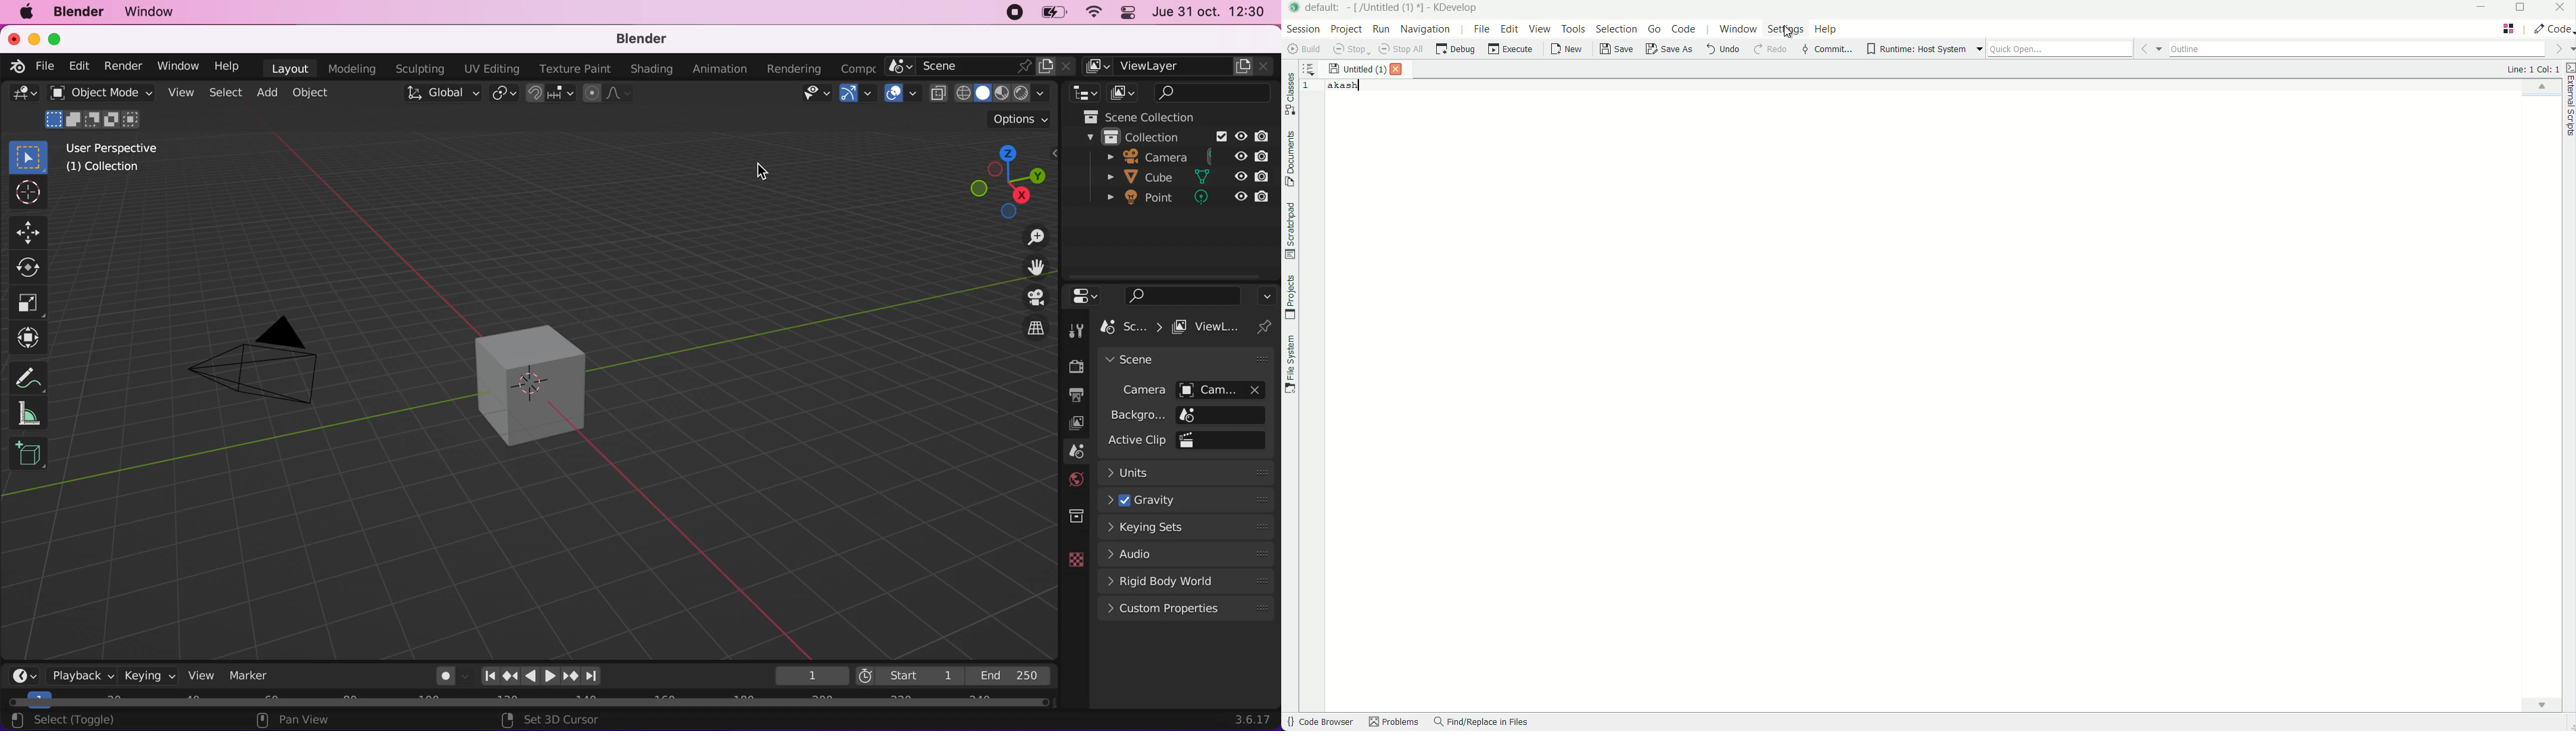  Describe the element at coordinates (1309, 66) in the screenshot. I see `sort the opened documents` at that location.